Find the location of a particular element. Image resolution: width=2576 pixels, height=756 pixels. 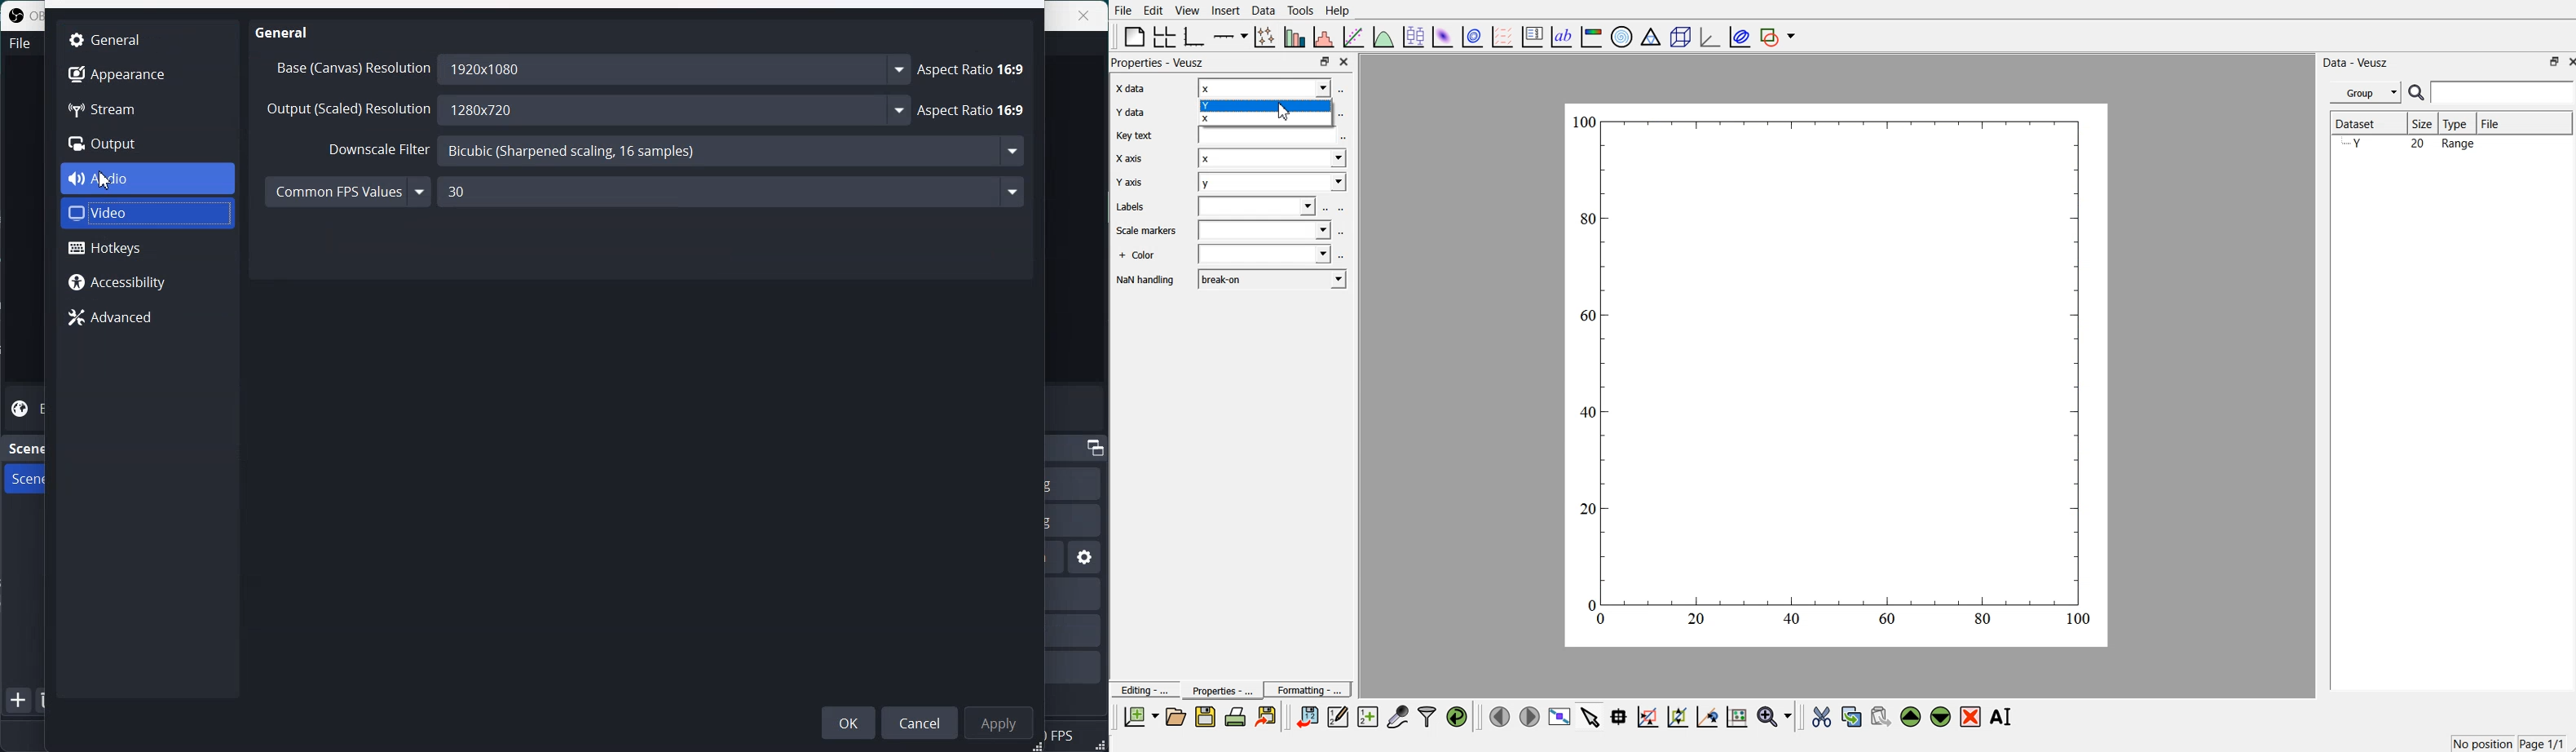

click to recentre graph axes is located at coordinates (1708, 714).